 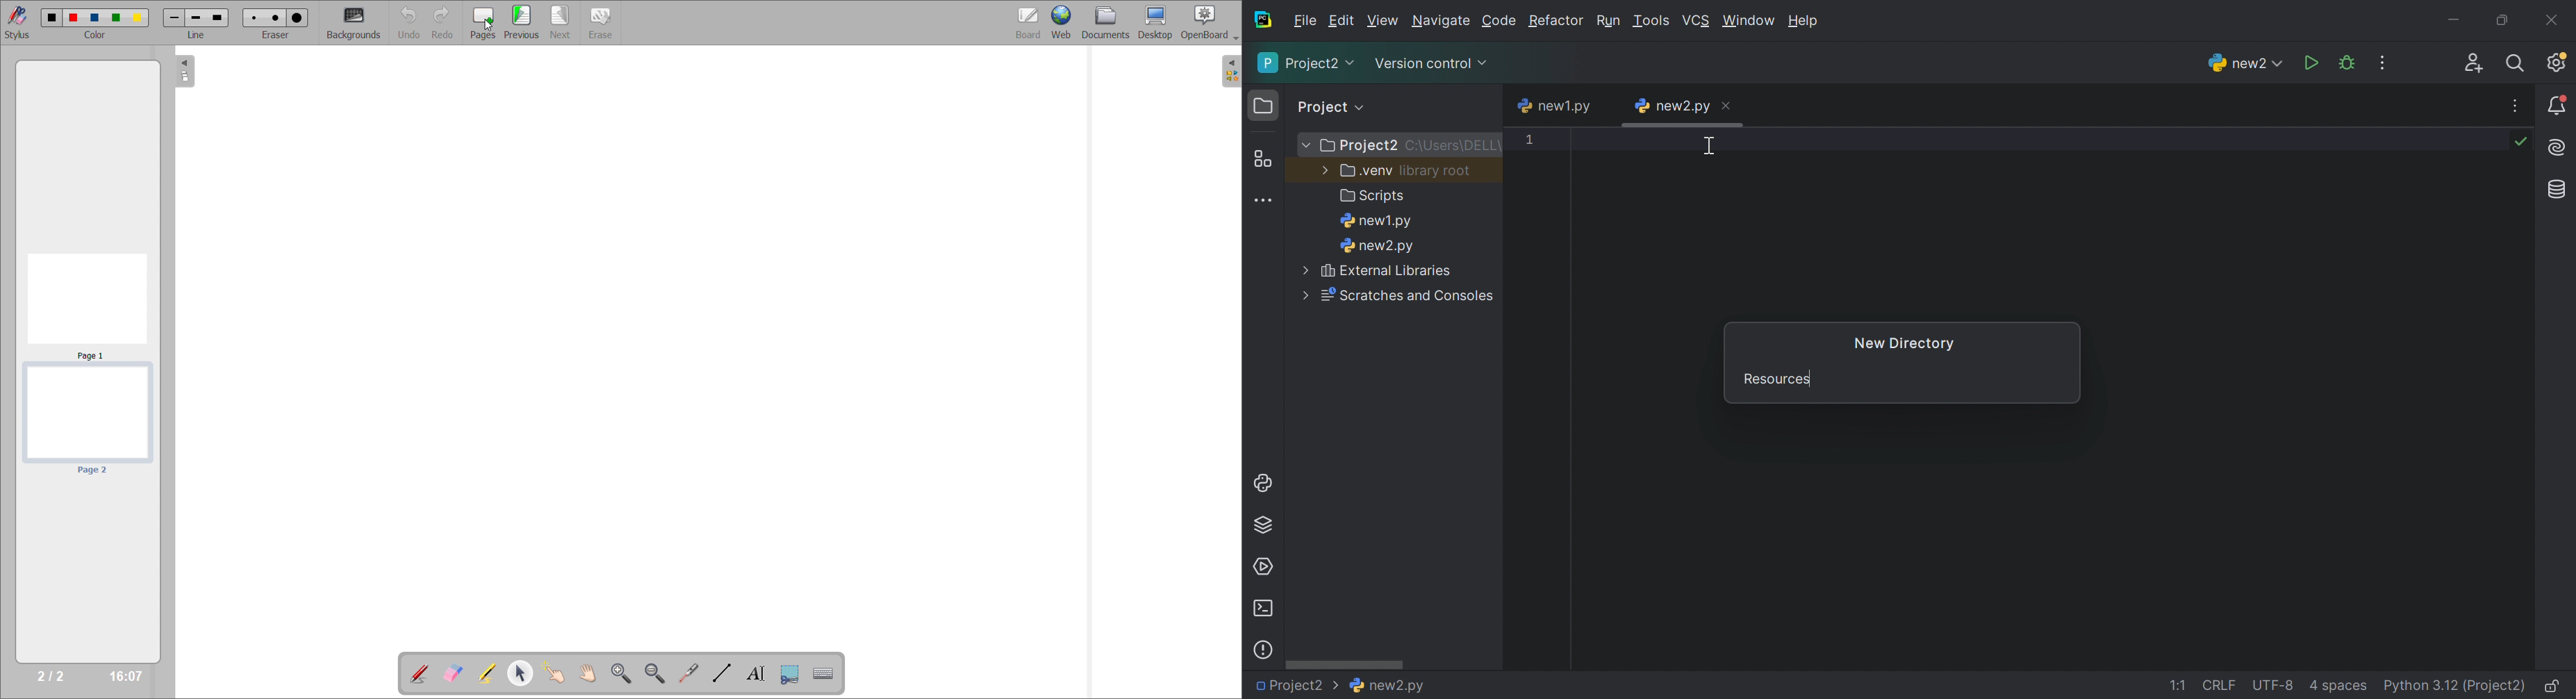 What do you see at coordinates (2454, 686) in the screenshot?
I see `Python 3.12 (Project2)` at bounding box center [2454, 686].